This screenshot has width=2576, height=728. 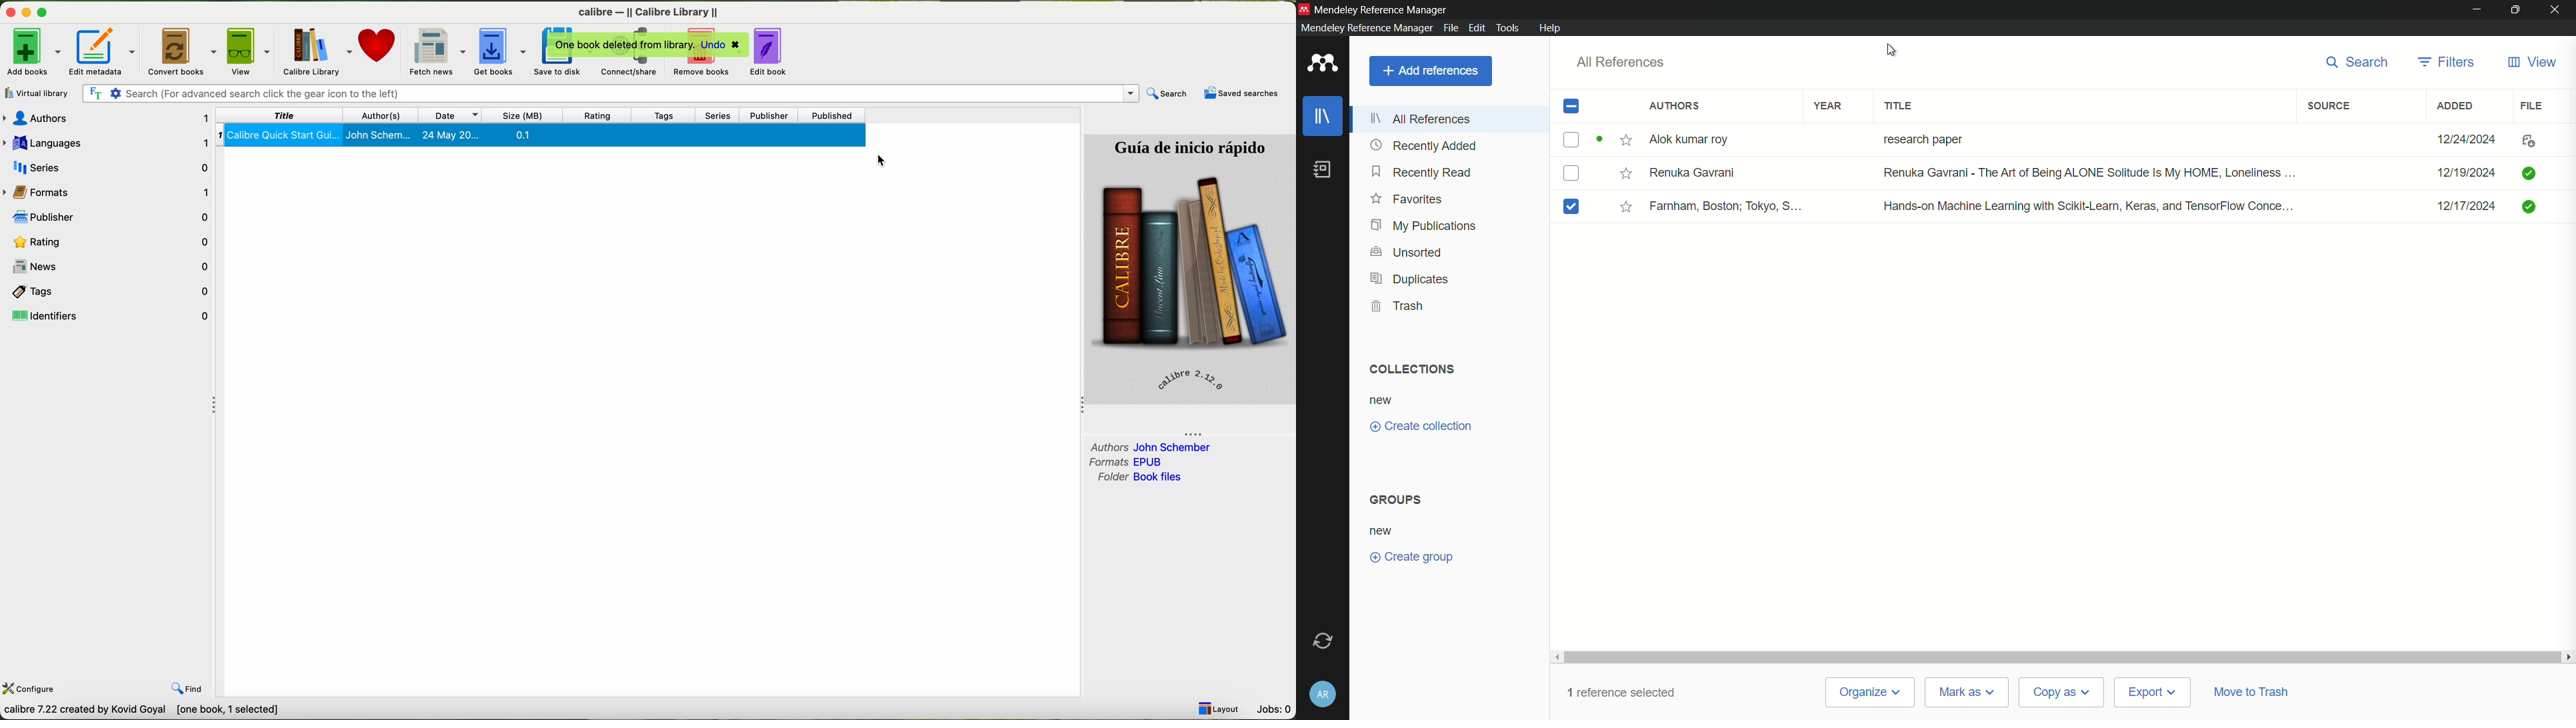 I want to click on 12/17/2024, so click(x=2466, y=206).